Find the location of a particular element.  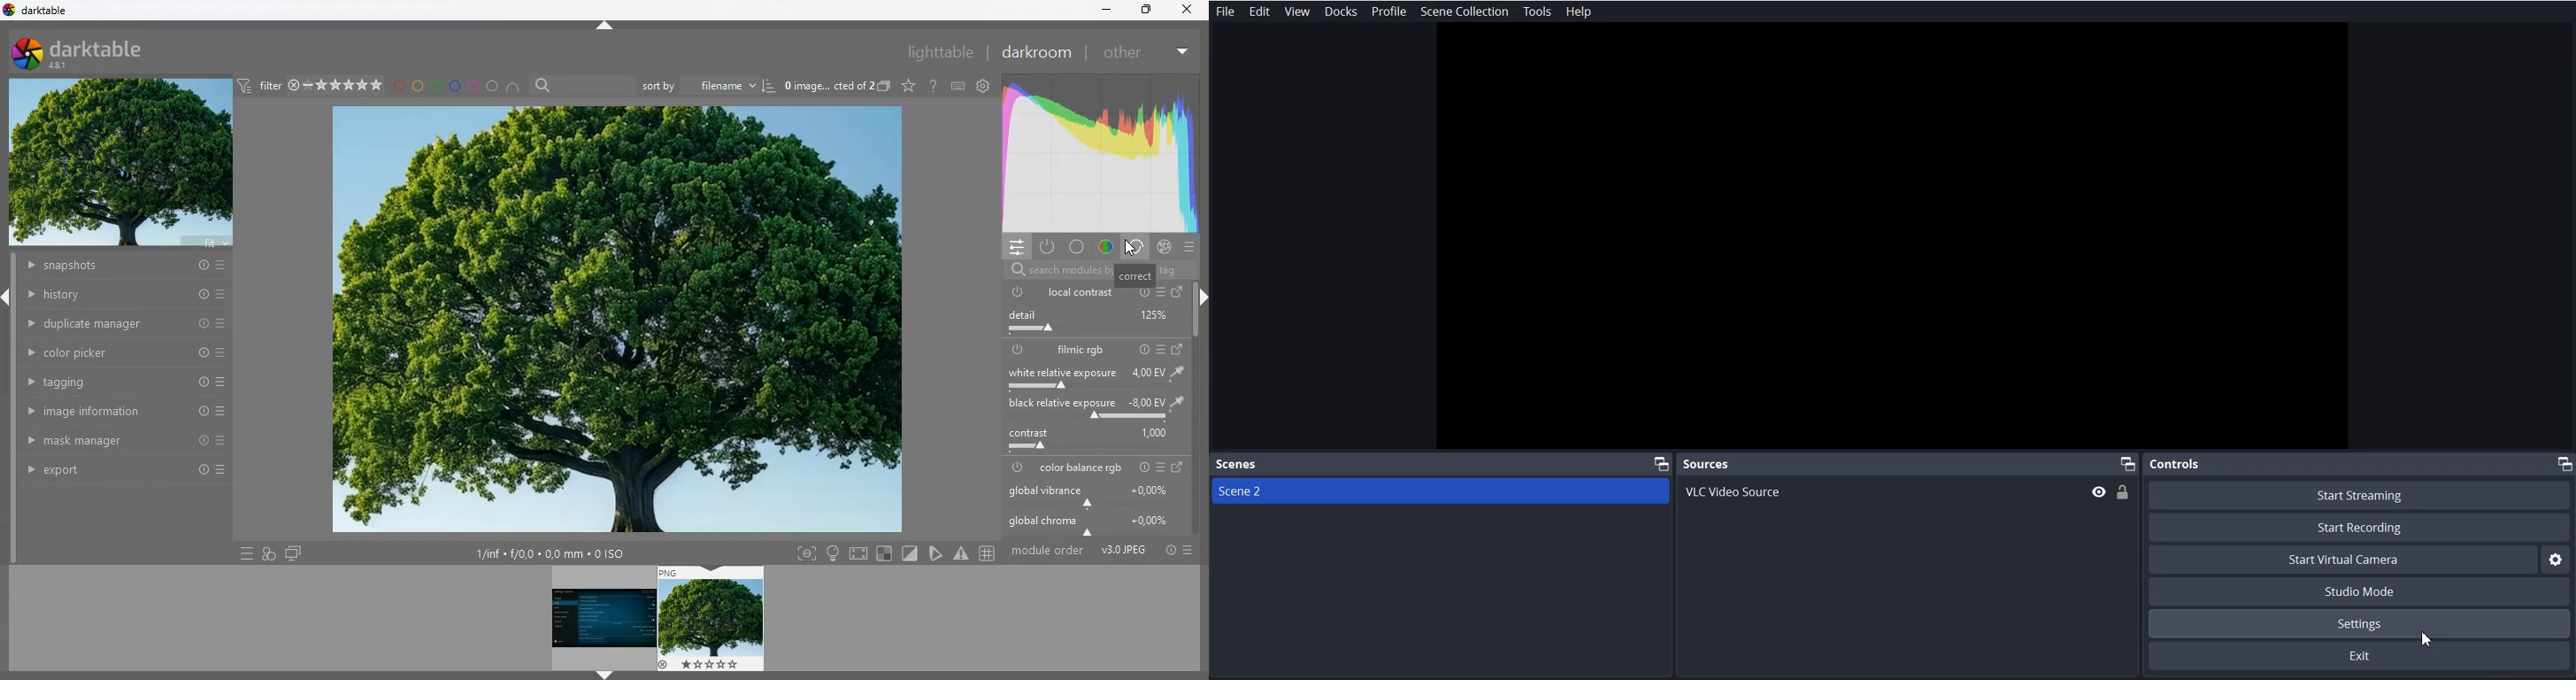

image is located at coordinates (618, 322).